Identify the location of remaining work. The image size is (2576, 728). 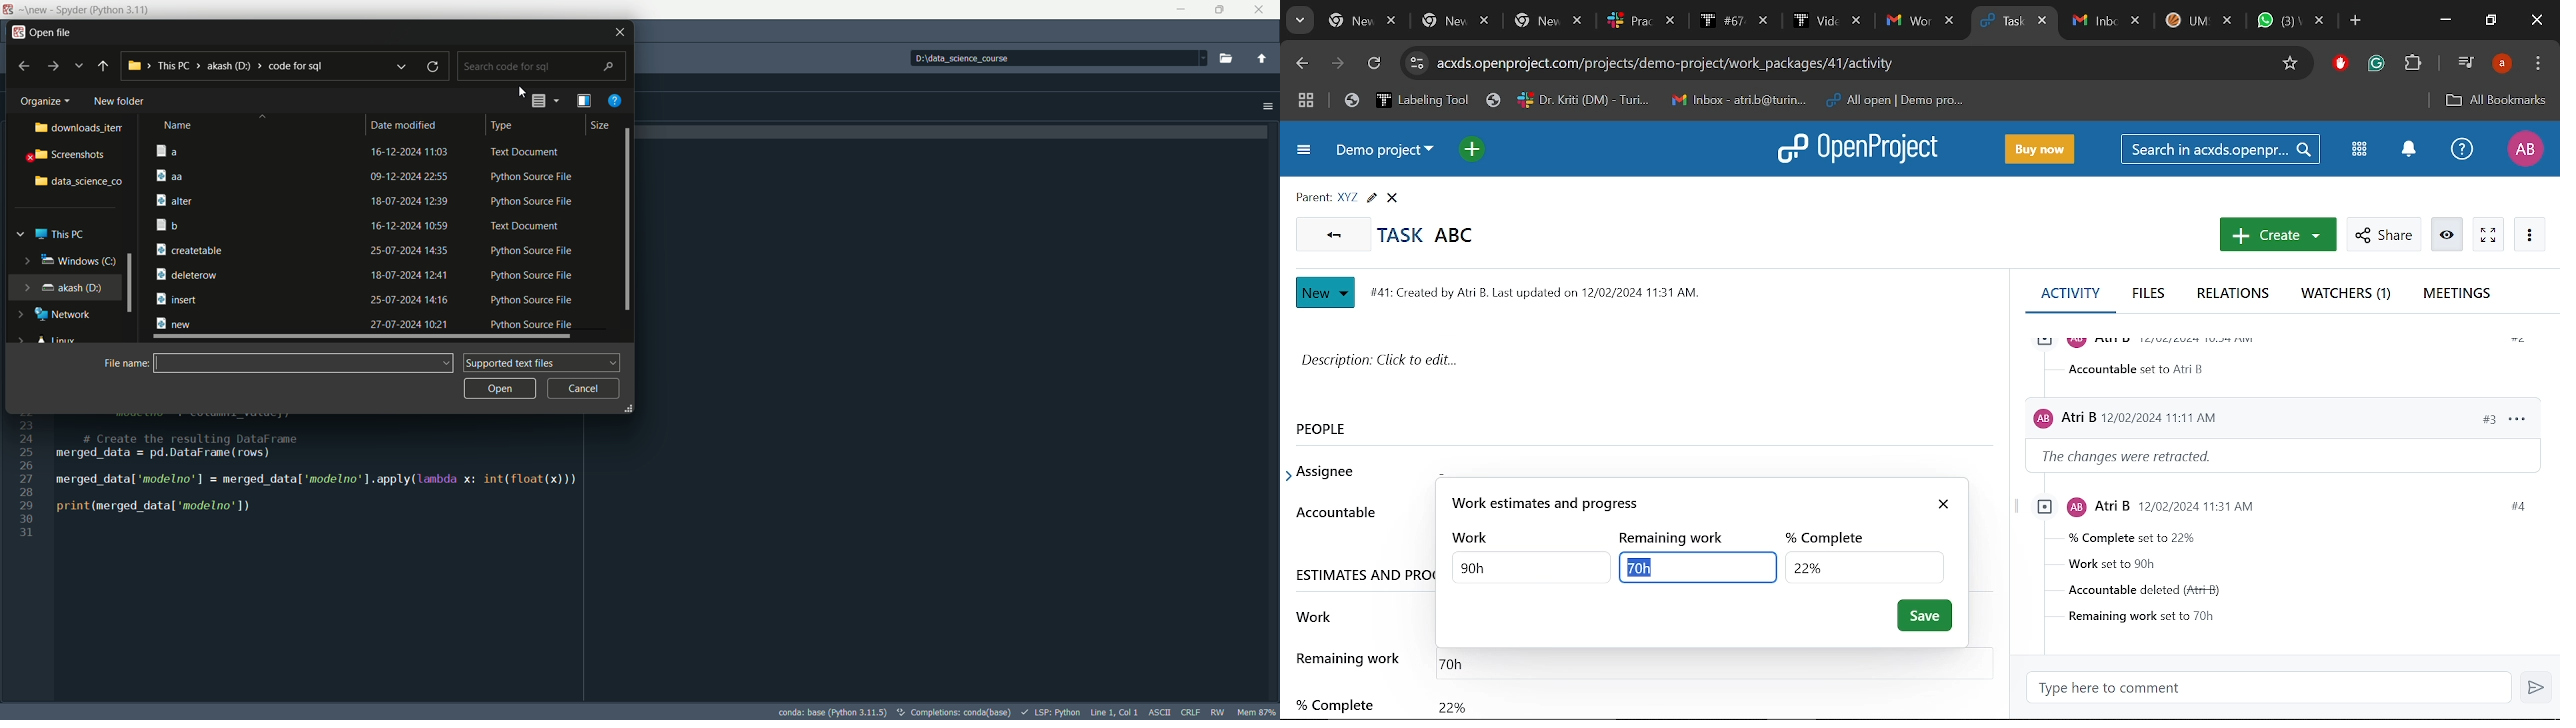
(1351, 658).